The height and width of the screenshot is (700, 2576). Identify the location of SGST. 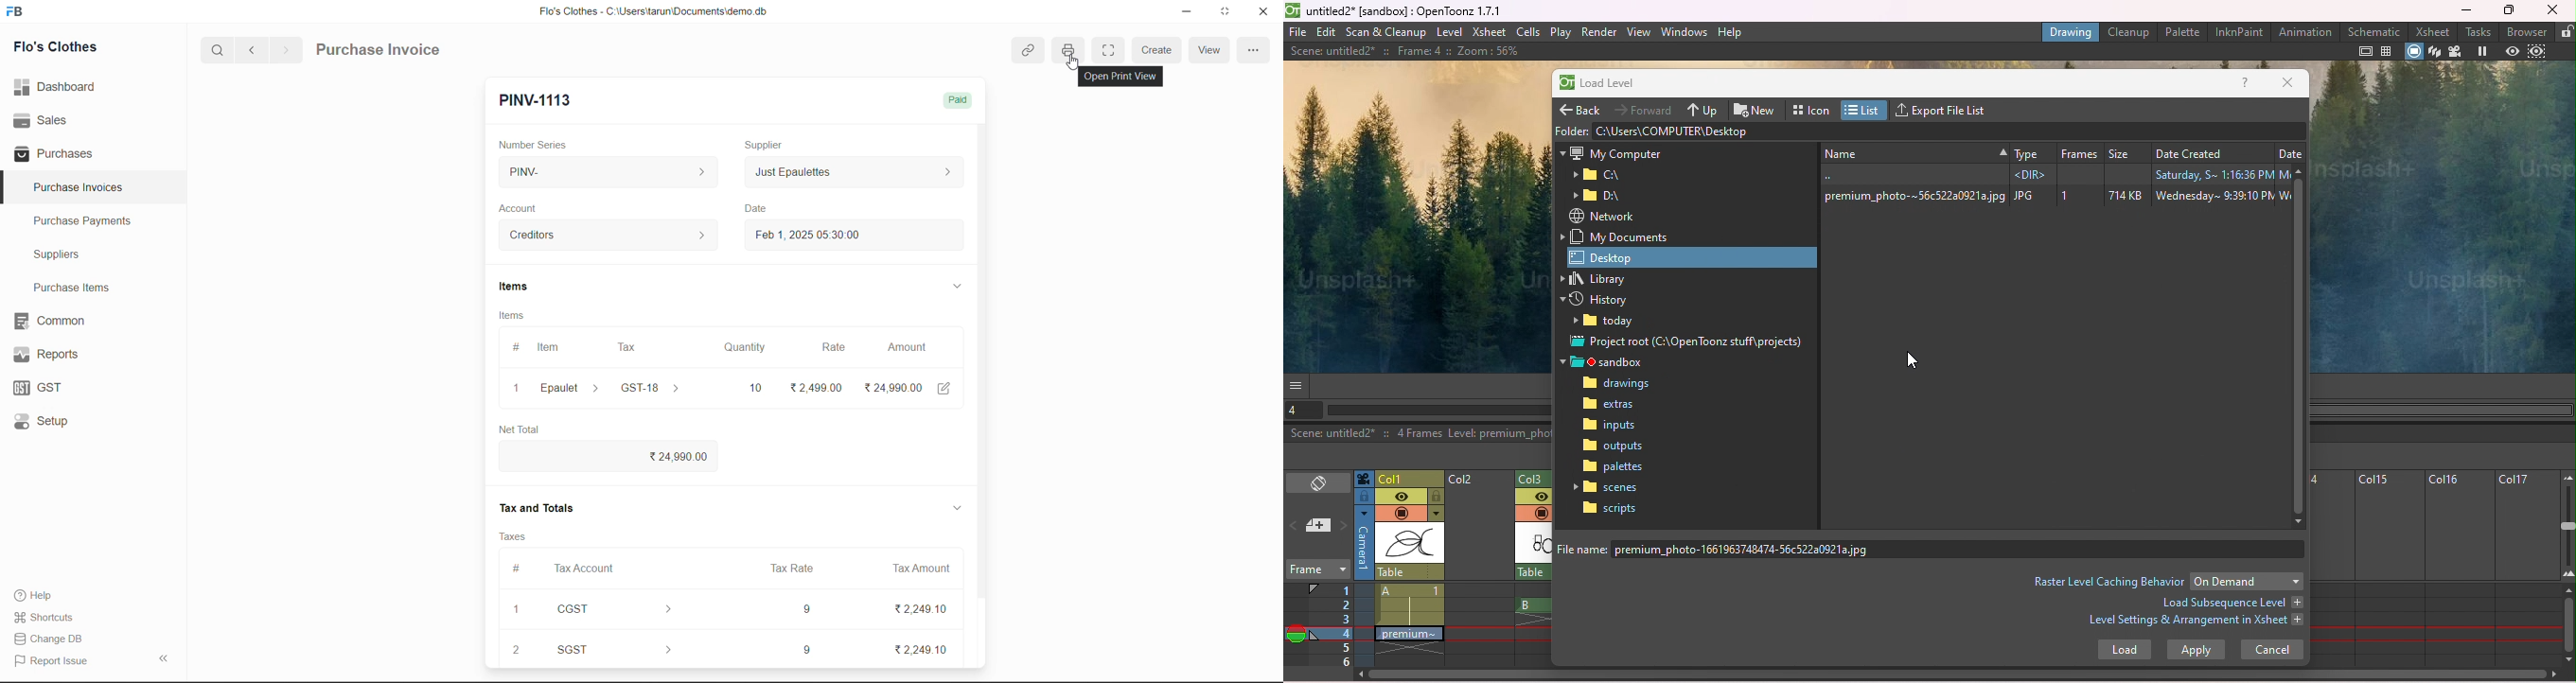
(618, 646).